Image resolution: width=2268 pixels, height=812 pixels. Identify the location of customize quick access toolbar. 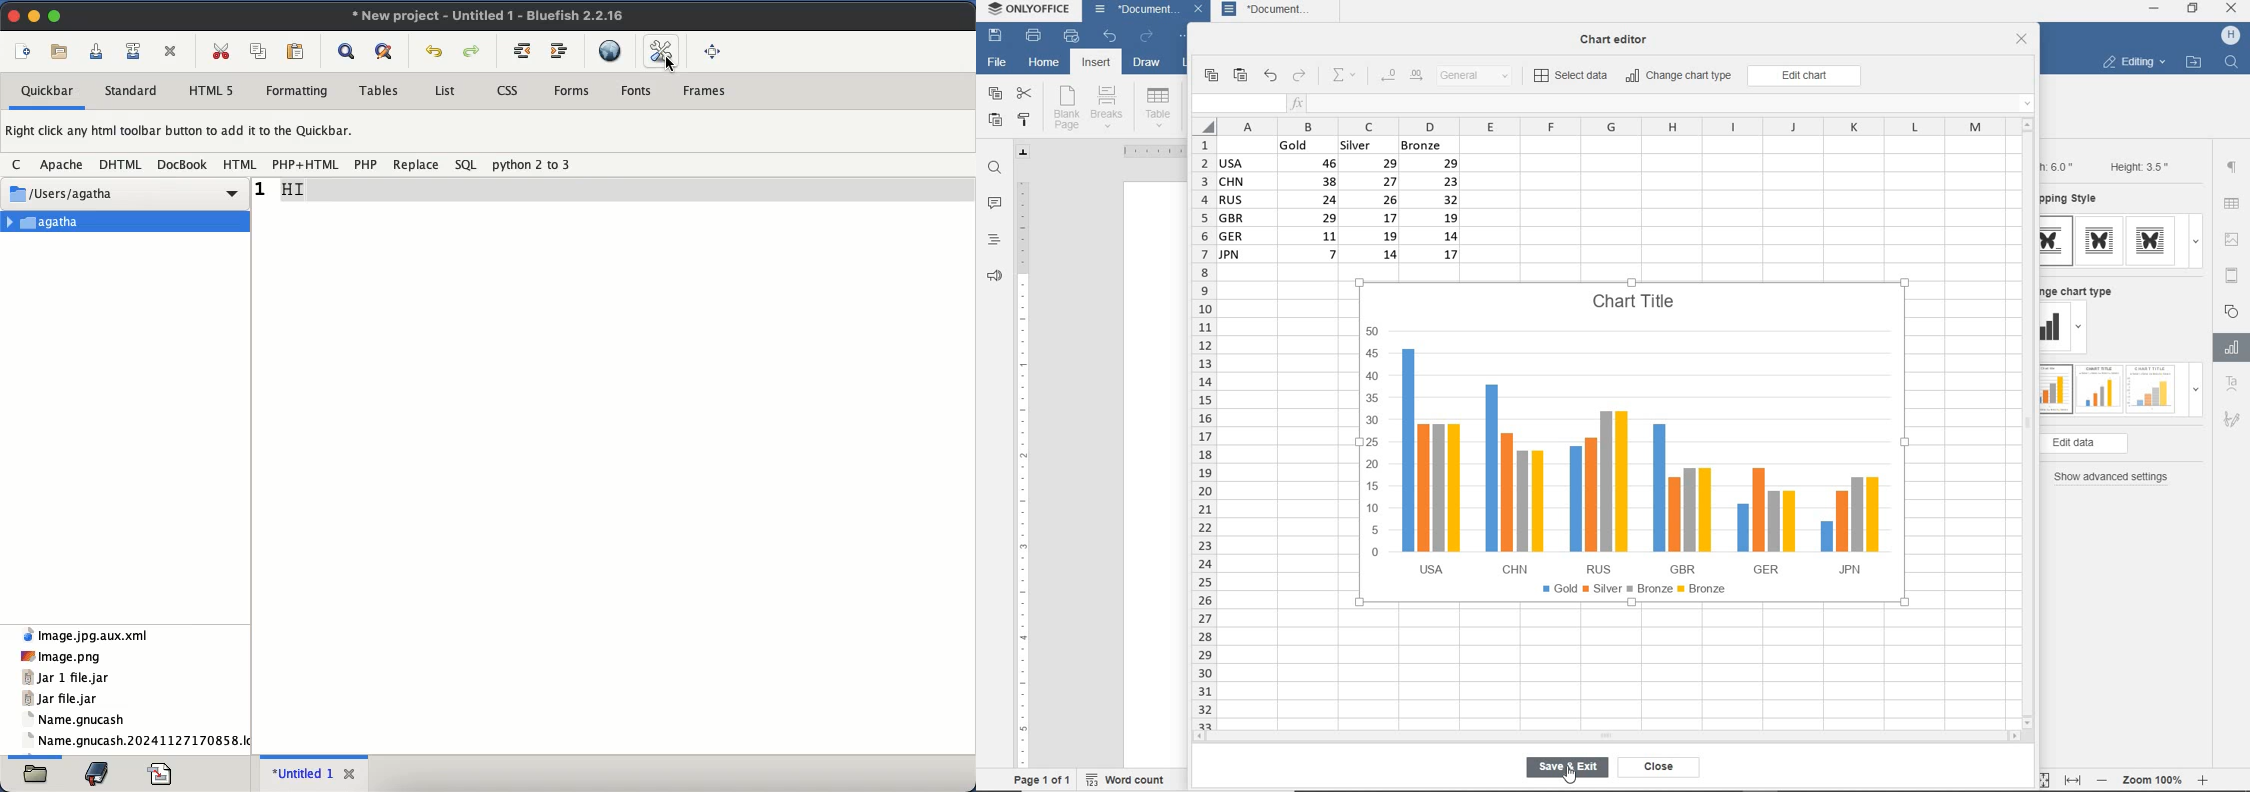
(1185, 38).